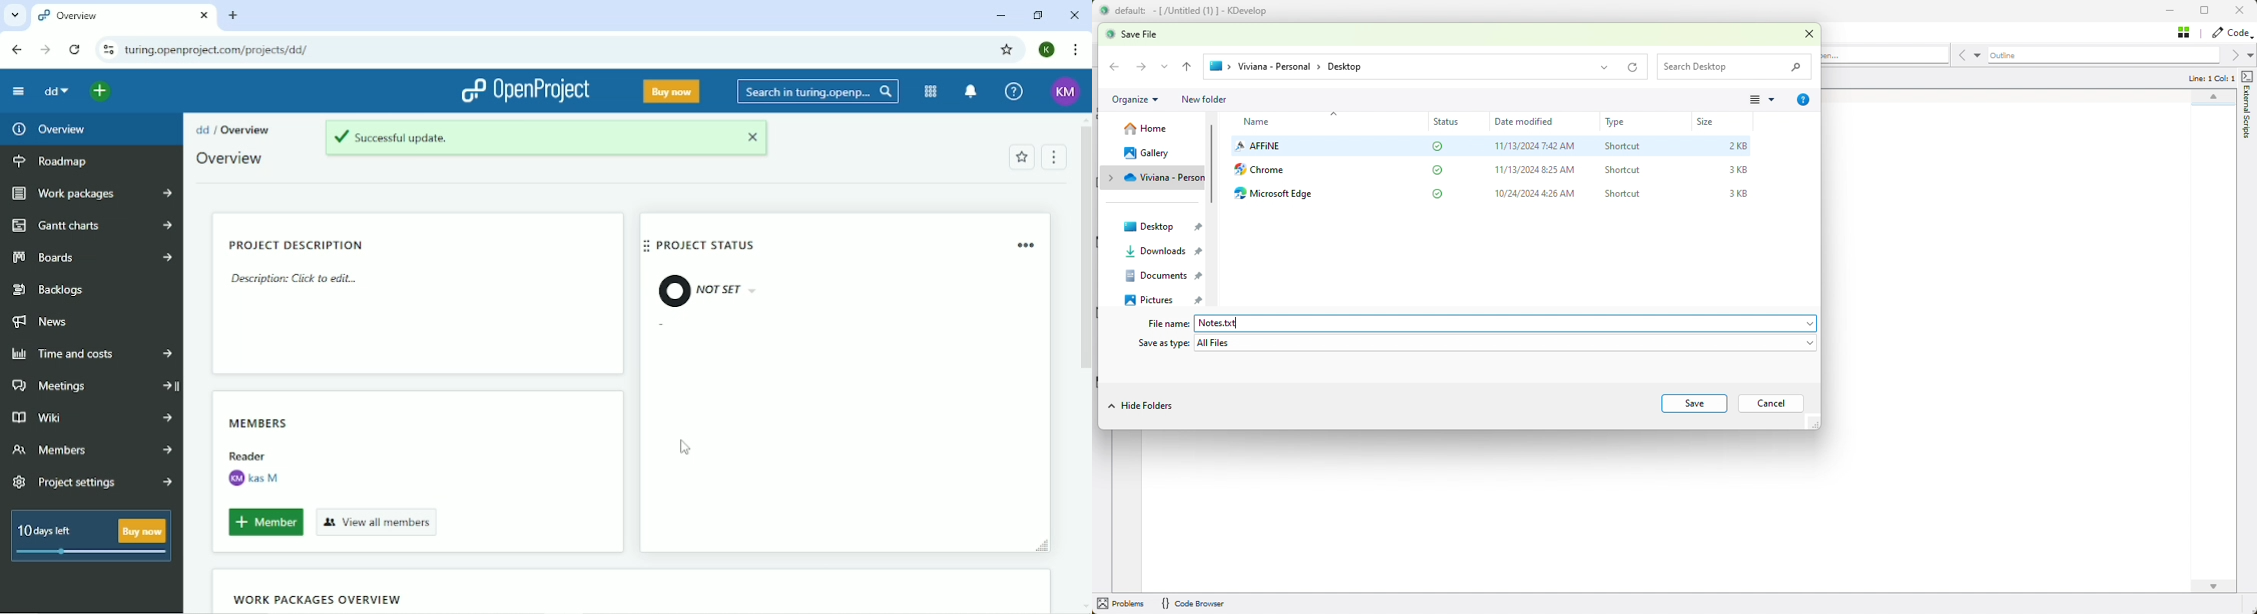 The height and width of the screenshot is (616, 2268). What do you see at coordinates (1103, 11) in the screenshot?
I see `logo` at bounding box center [1103, 11].